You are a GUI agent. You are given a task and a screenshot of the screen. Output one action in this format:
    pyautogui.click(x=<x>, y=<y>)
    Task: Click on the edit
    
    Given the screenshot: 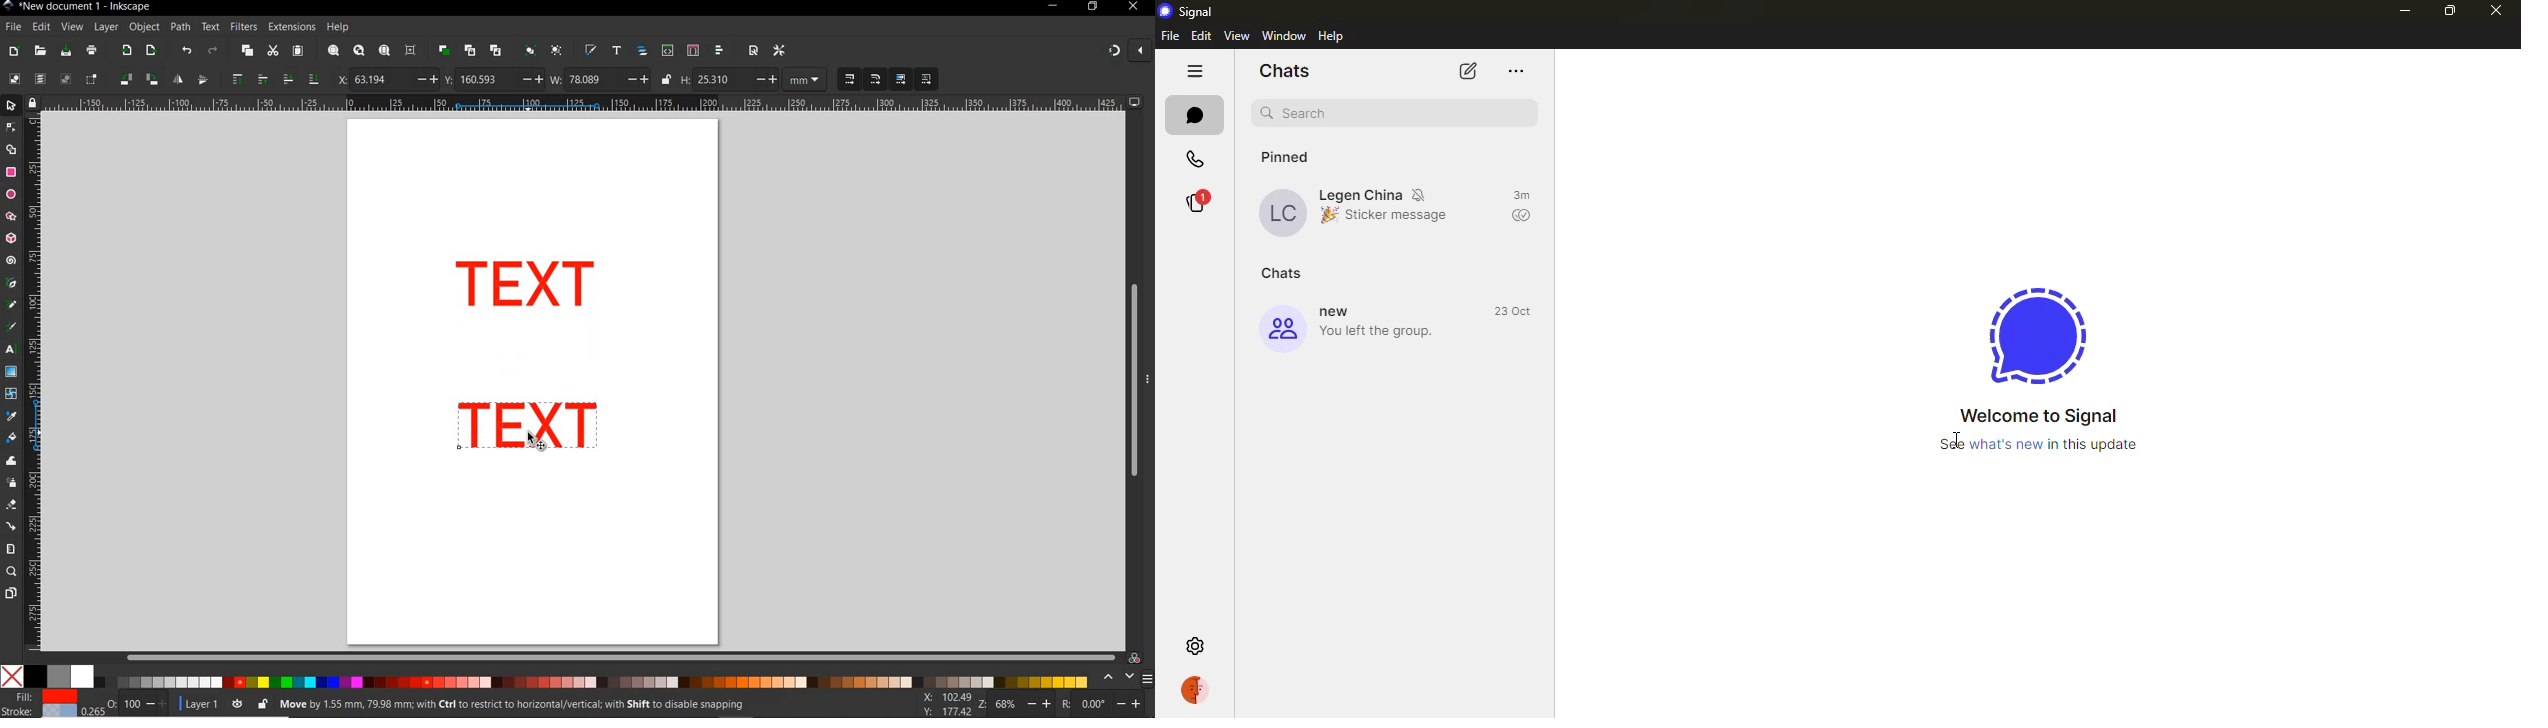 What is the action you would take?
    pyautogui.click(x=1202, y=35)
    